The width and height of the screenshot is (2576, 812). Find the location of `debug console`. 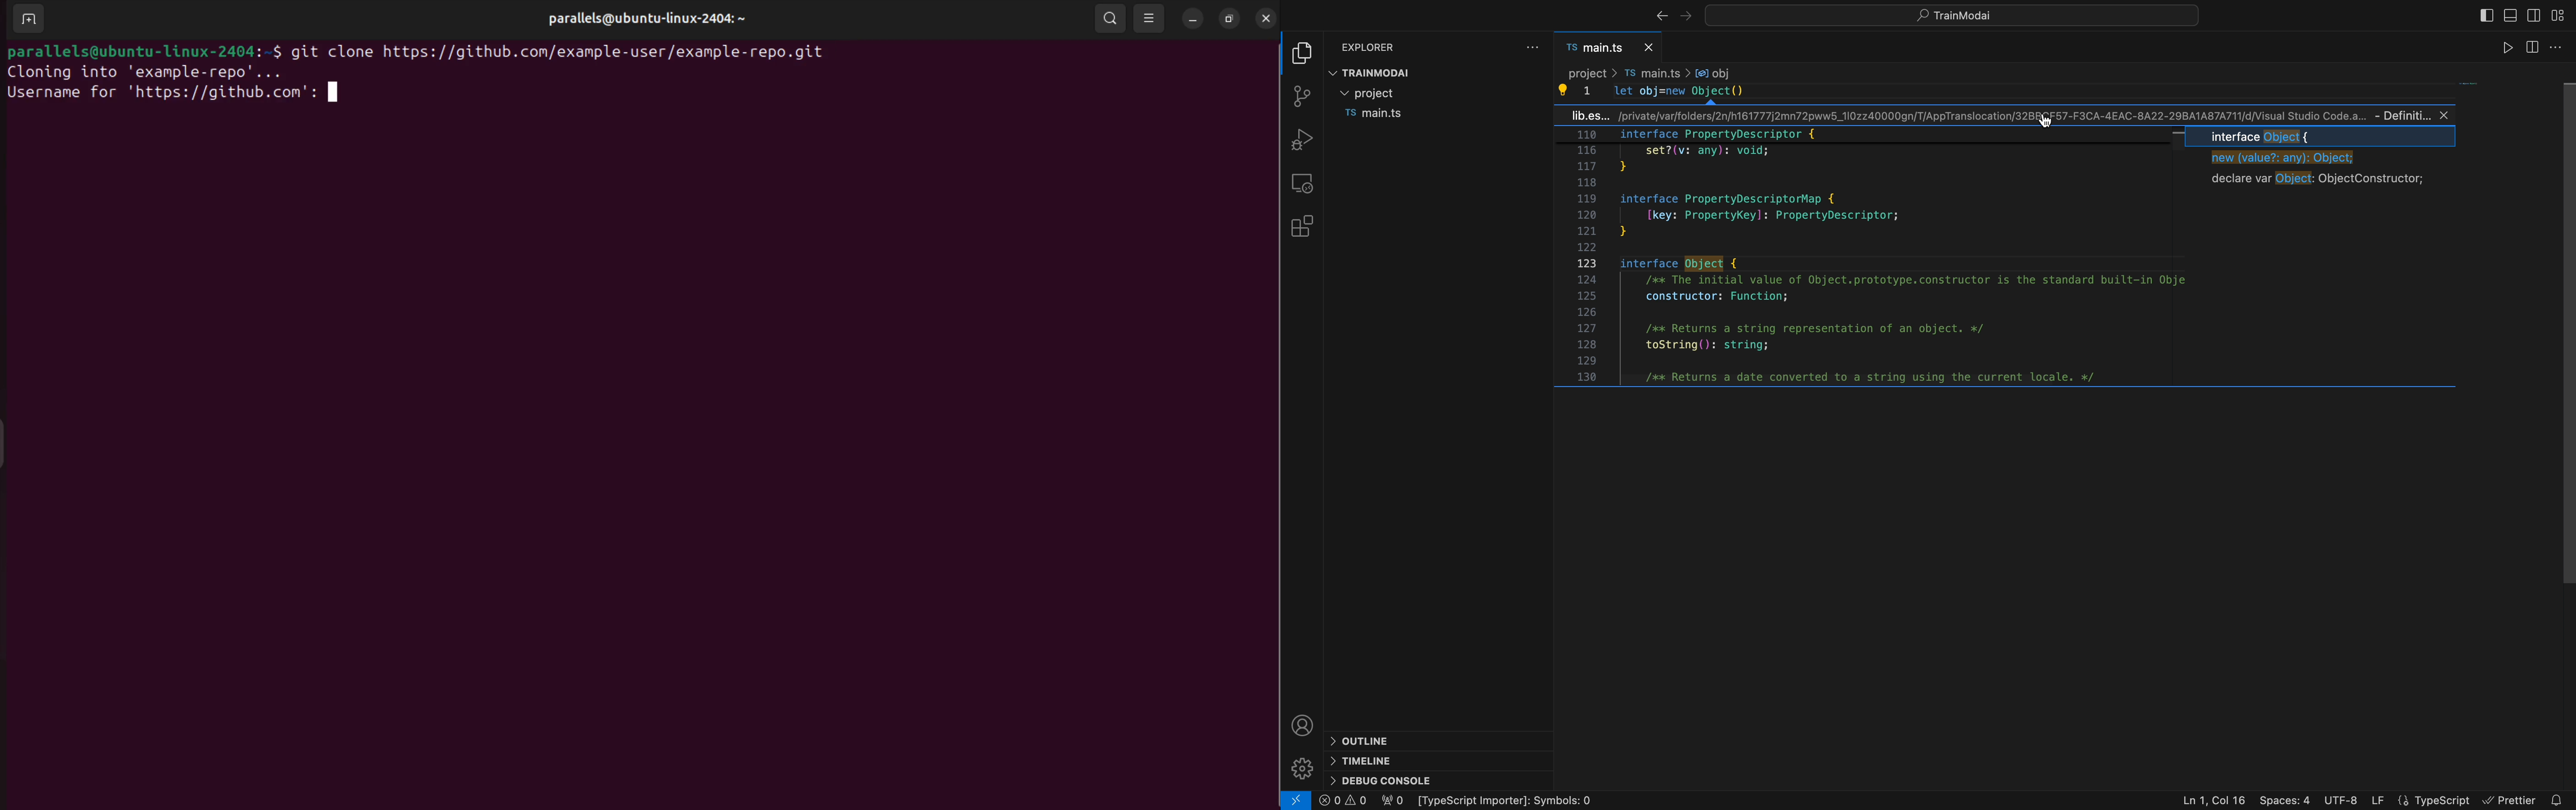

debug console is located at coordinates (1386, 779).